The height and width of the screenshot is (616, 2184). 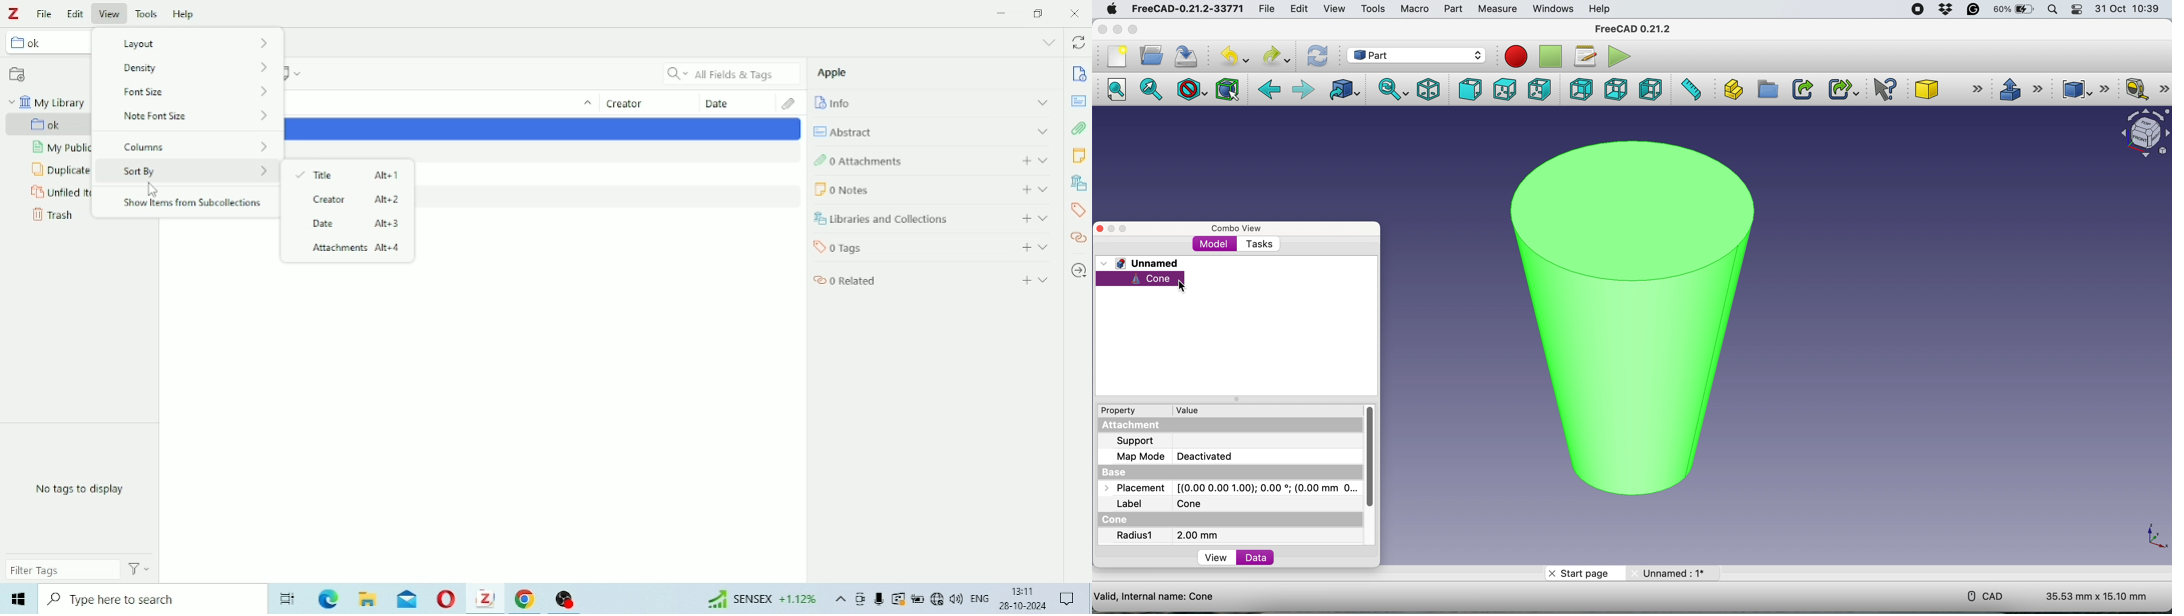 I want to click on Columns, so click(x=195, y=143).